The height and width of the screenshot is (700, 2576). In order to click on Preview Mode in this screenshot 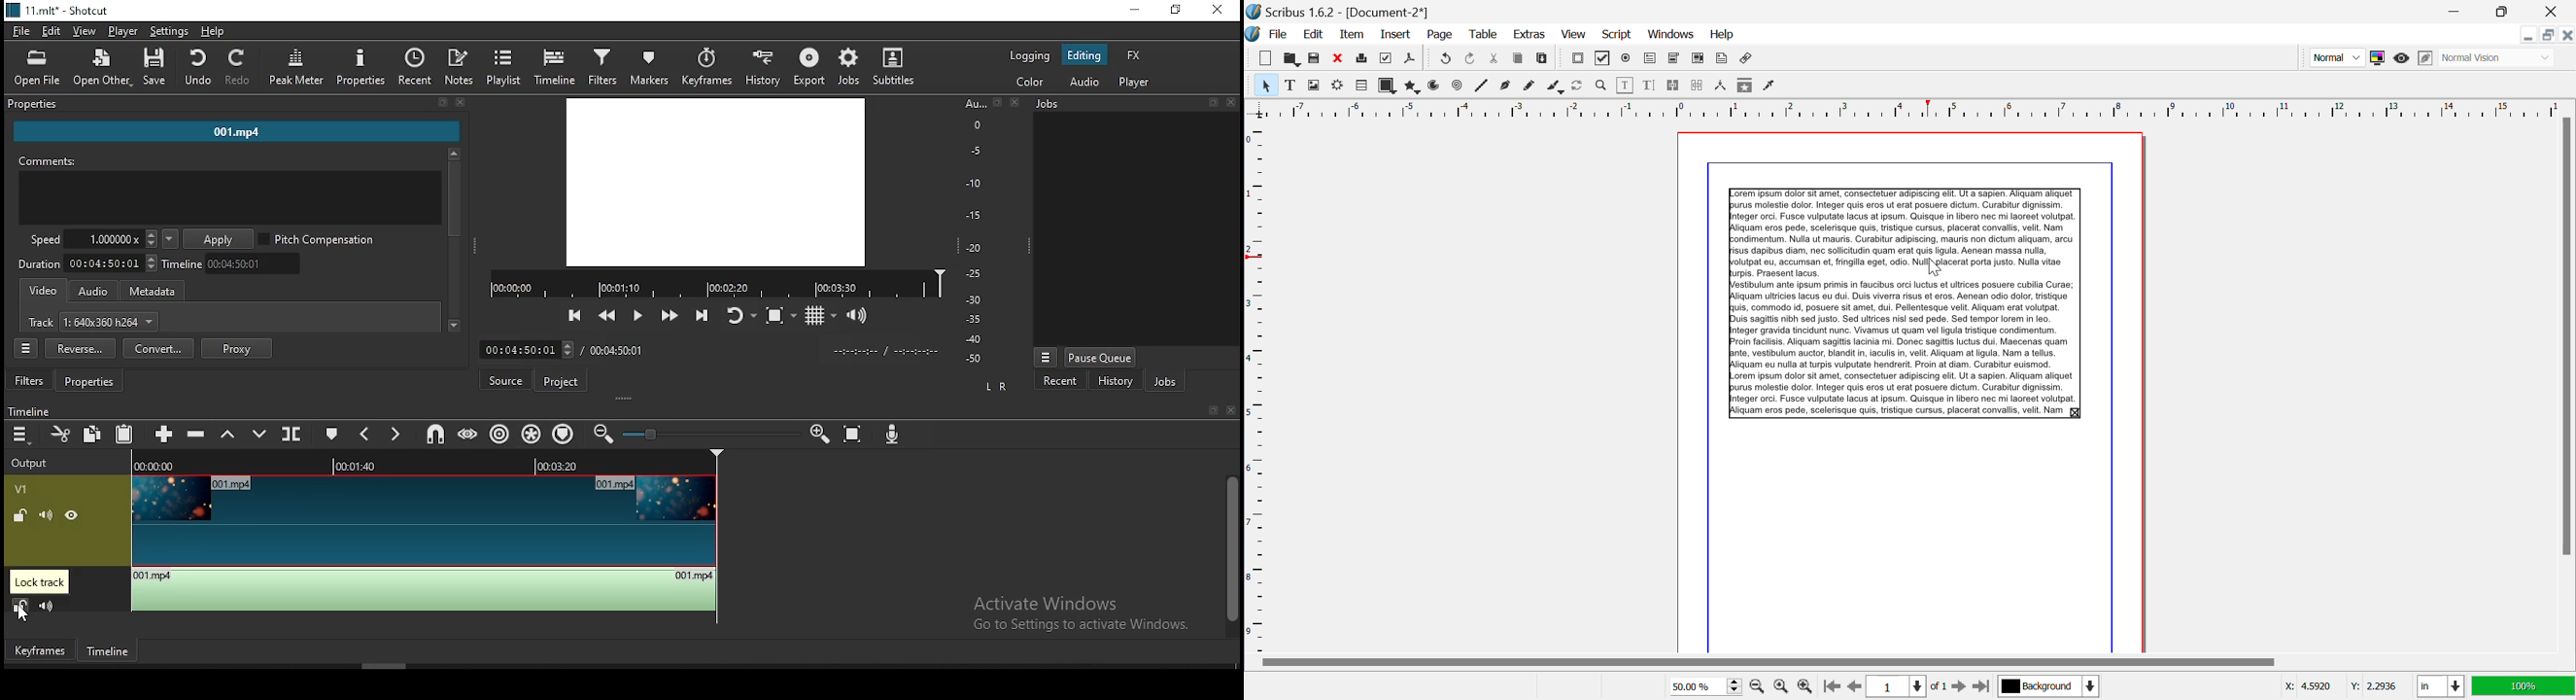, I will do `click(2402, 60)`.